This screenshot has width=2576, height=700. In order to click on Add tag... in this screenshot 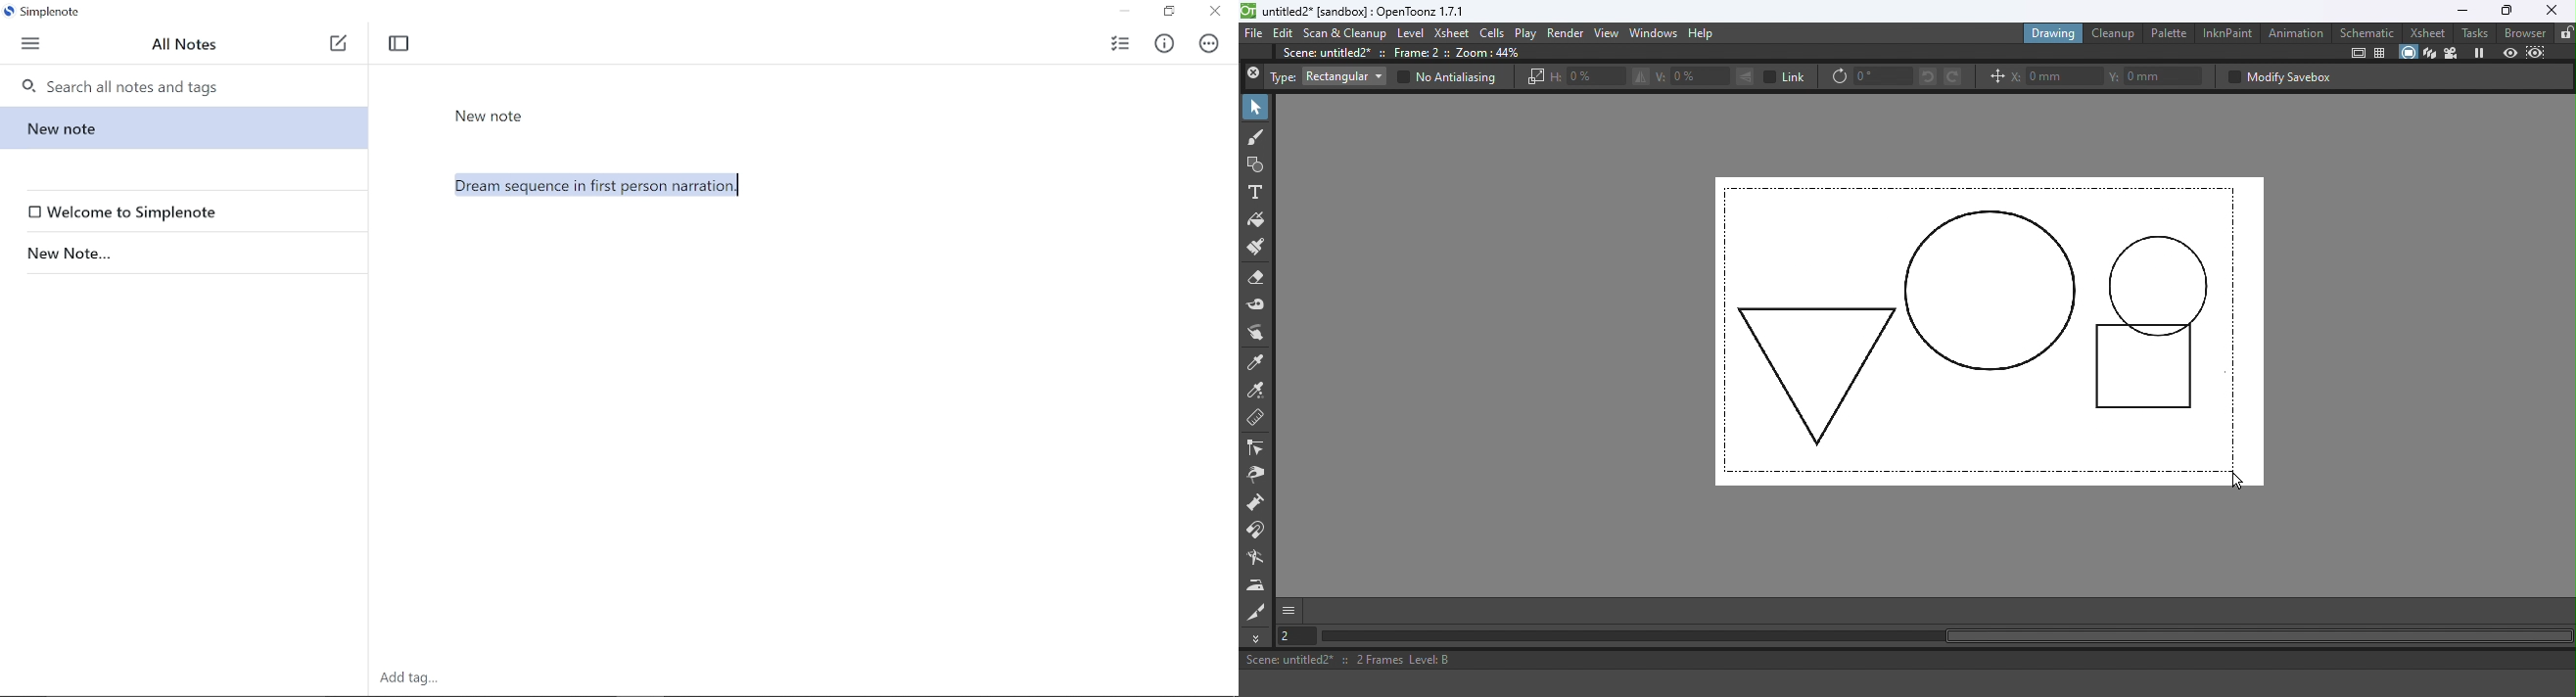, I will do `click(418, 679)`.